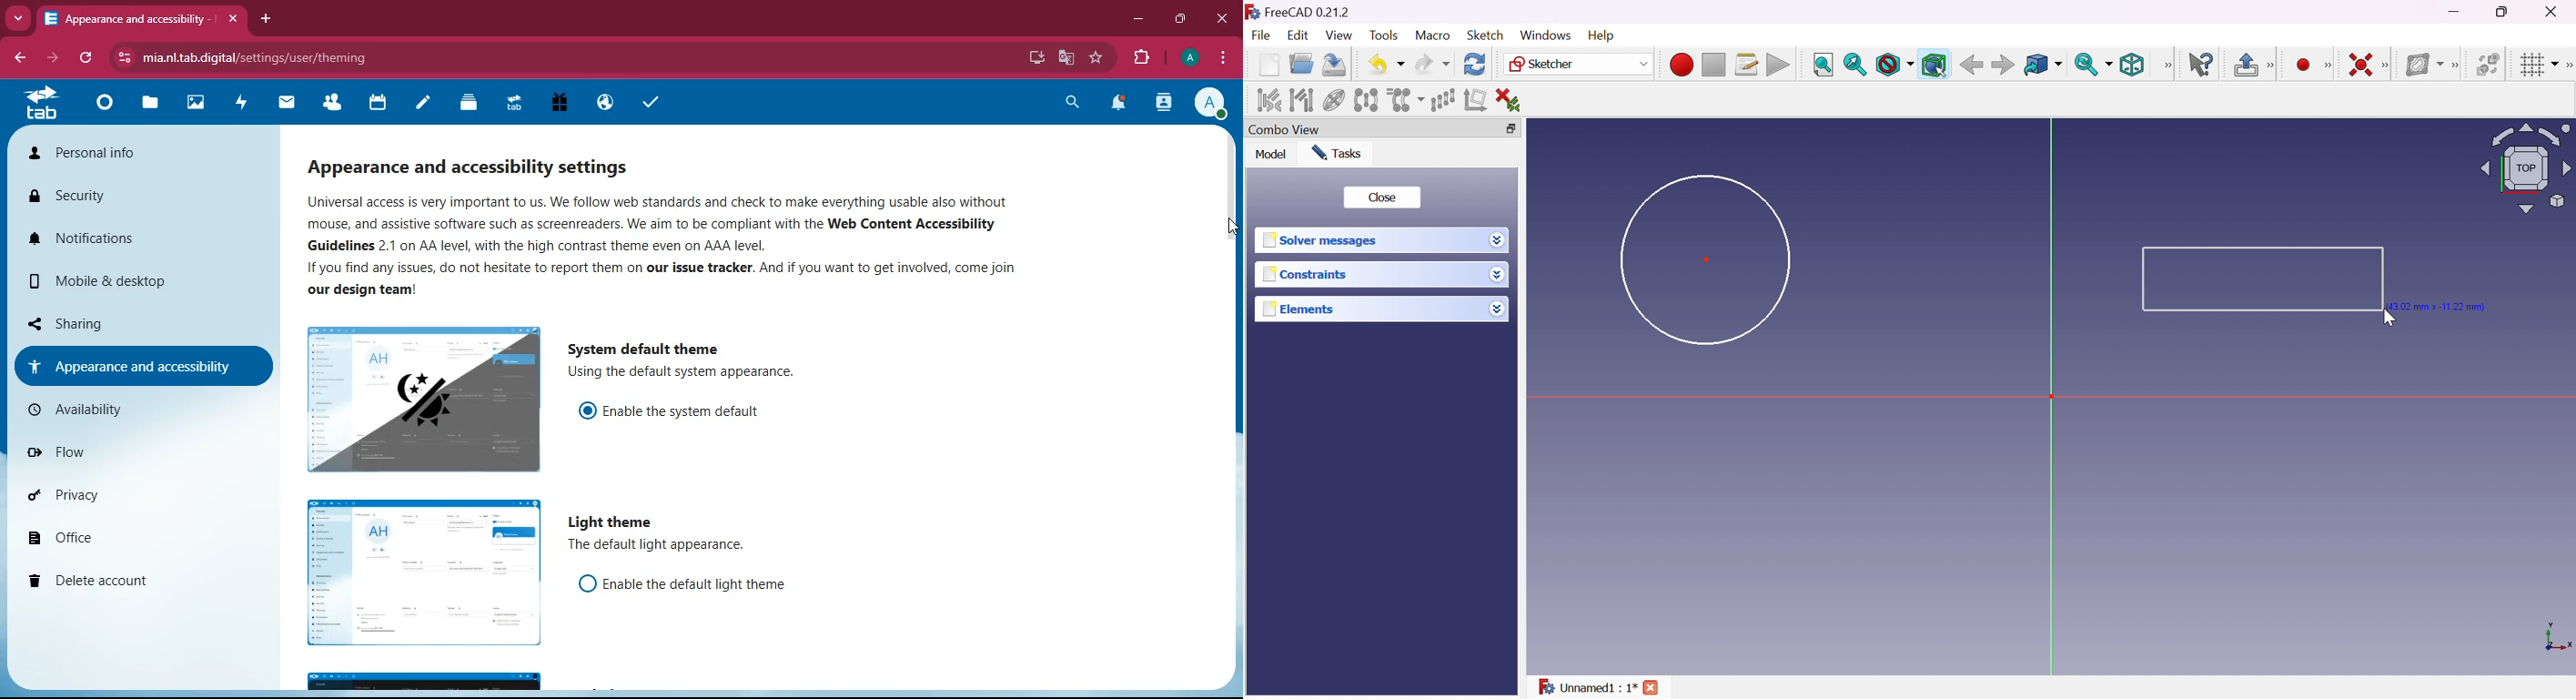  What do you see at coordinates (131, 277) in the screenshot?
I see `mobile` at bounding box center [131, 277].